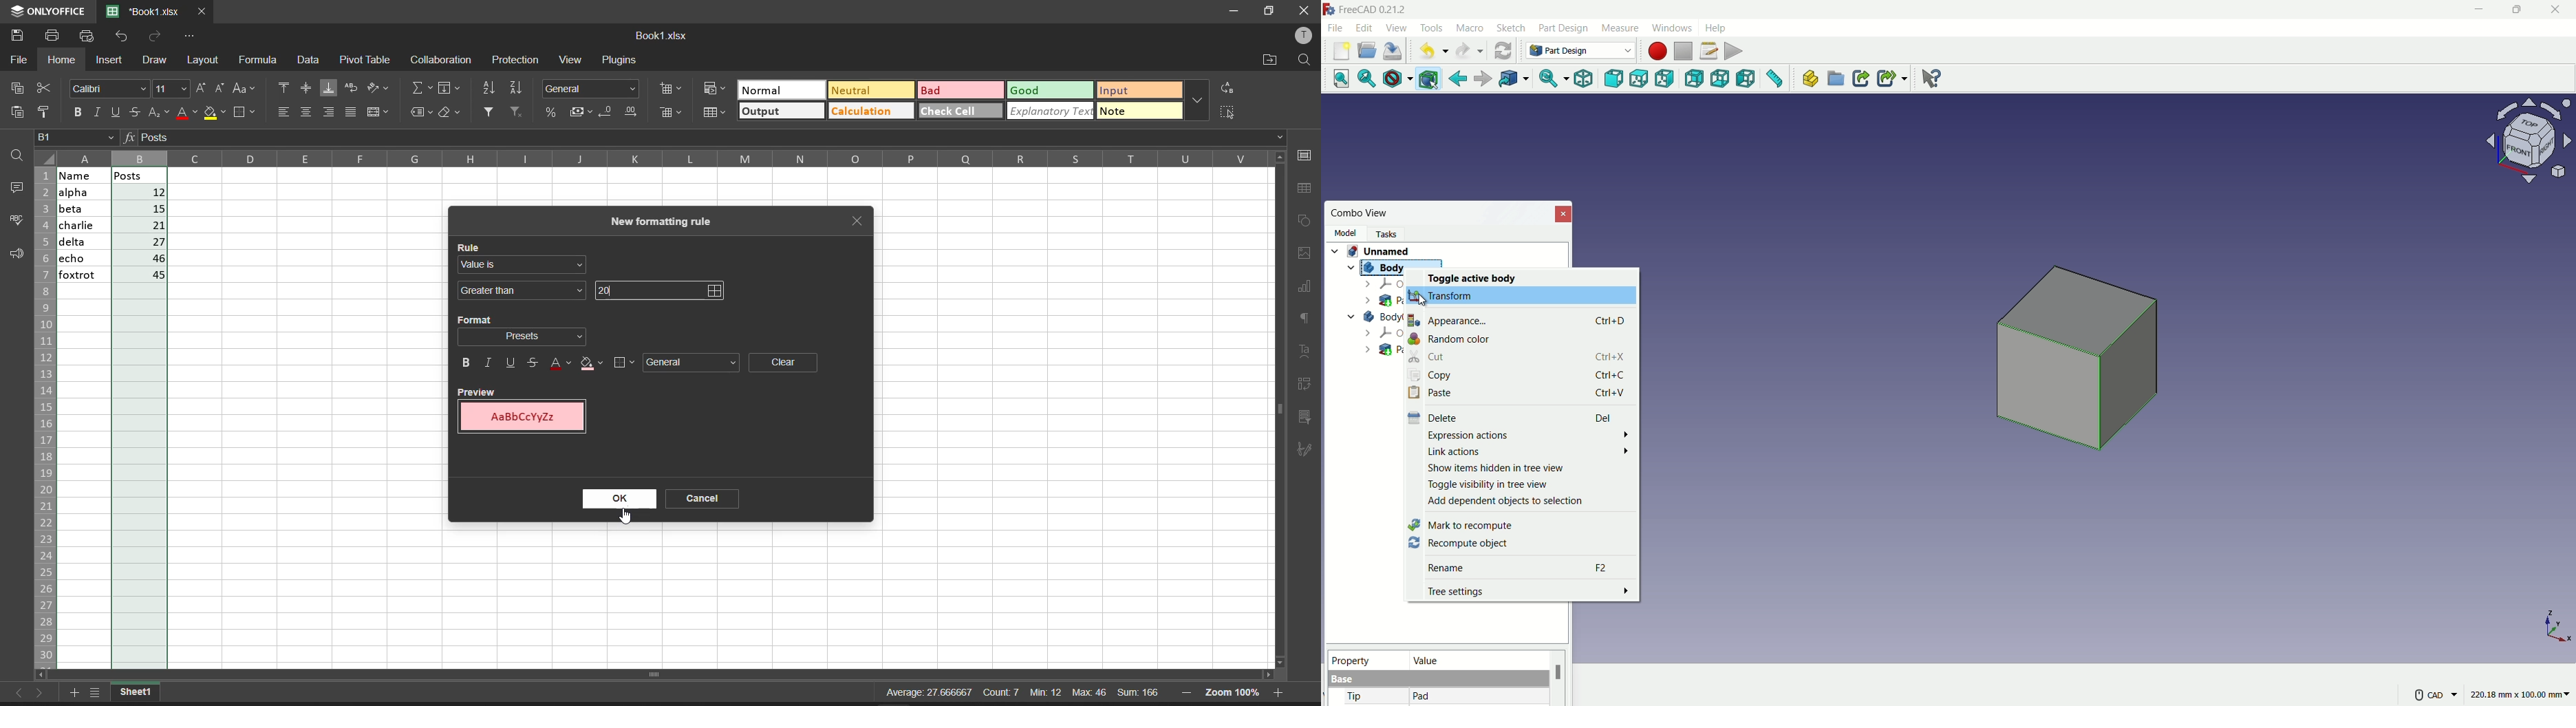 Image resolution: width=2576 pixels, height=728 pixels. Describe the element at coordinates (12, 89) in the screenshot. I see `copy` at that location.